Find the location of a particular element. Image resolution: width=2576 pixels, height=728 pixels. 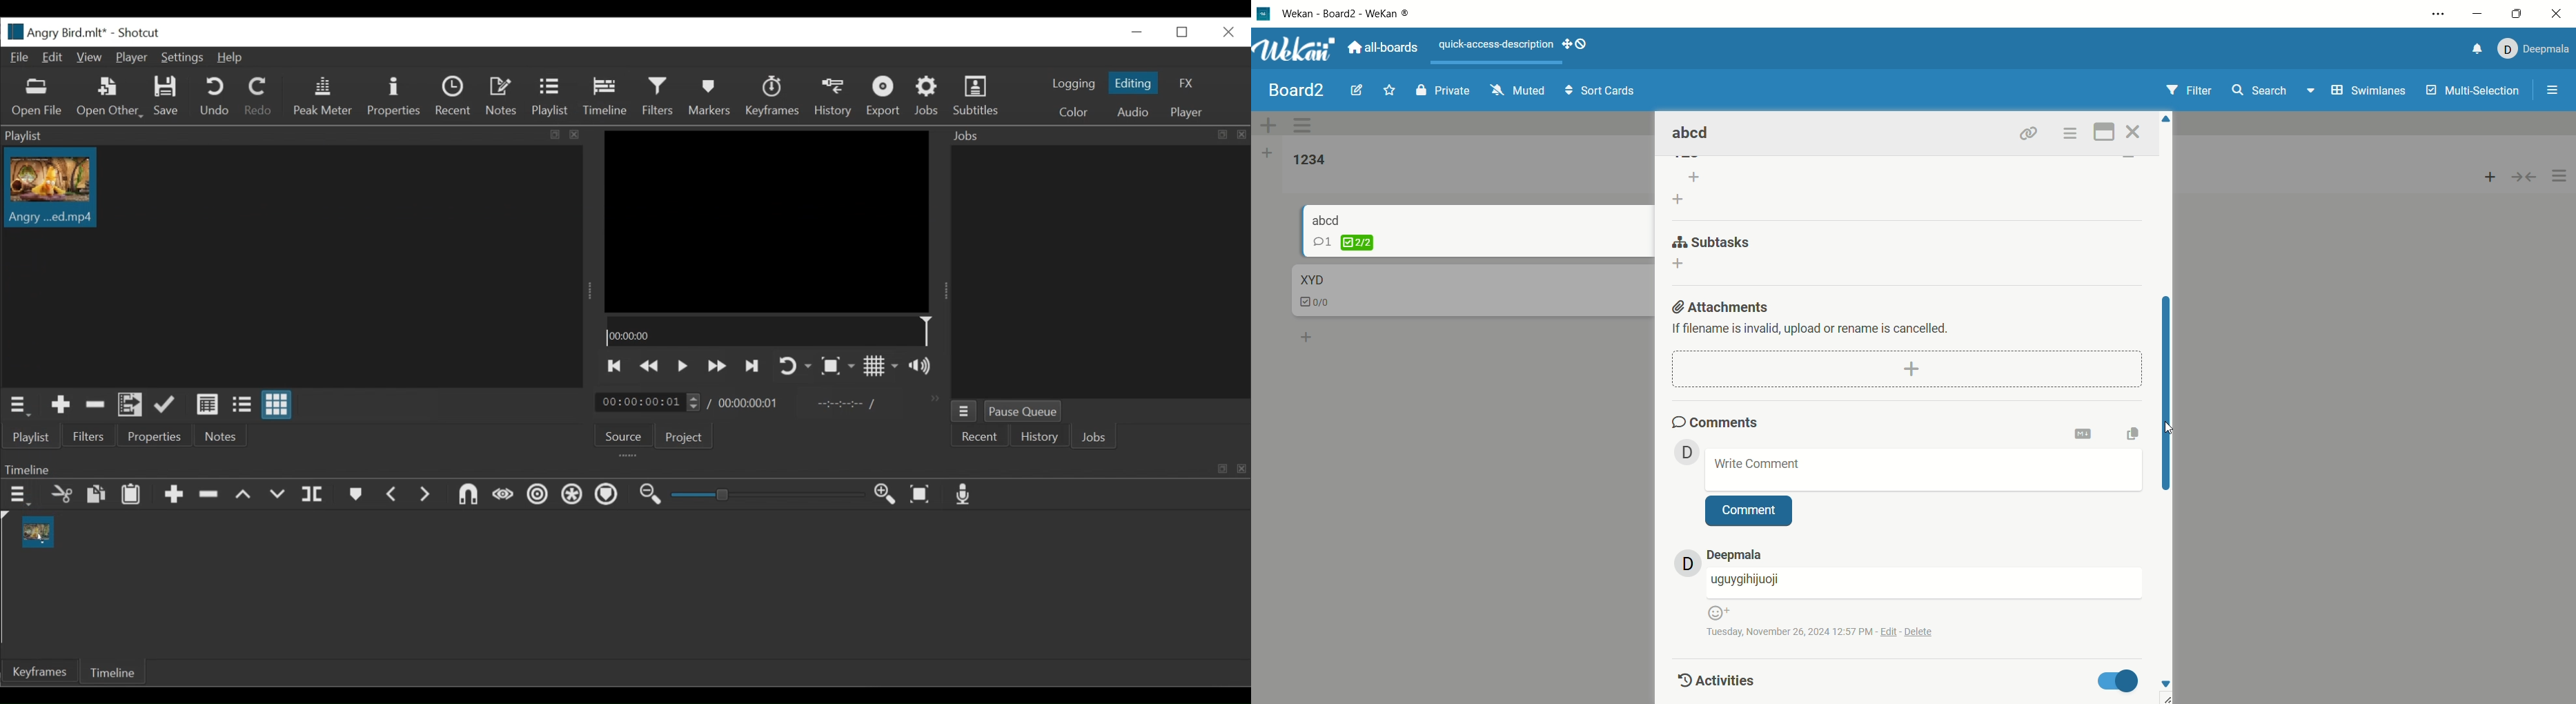

Recent is located at coordinates (982, 437).